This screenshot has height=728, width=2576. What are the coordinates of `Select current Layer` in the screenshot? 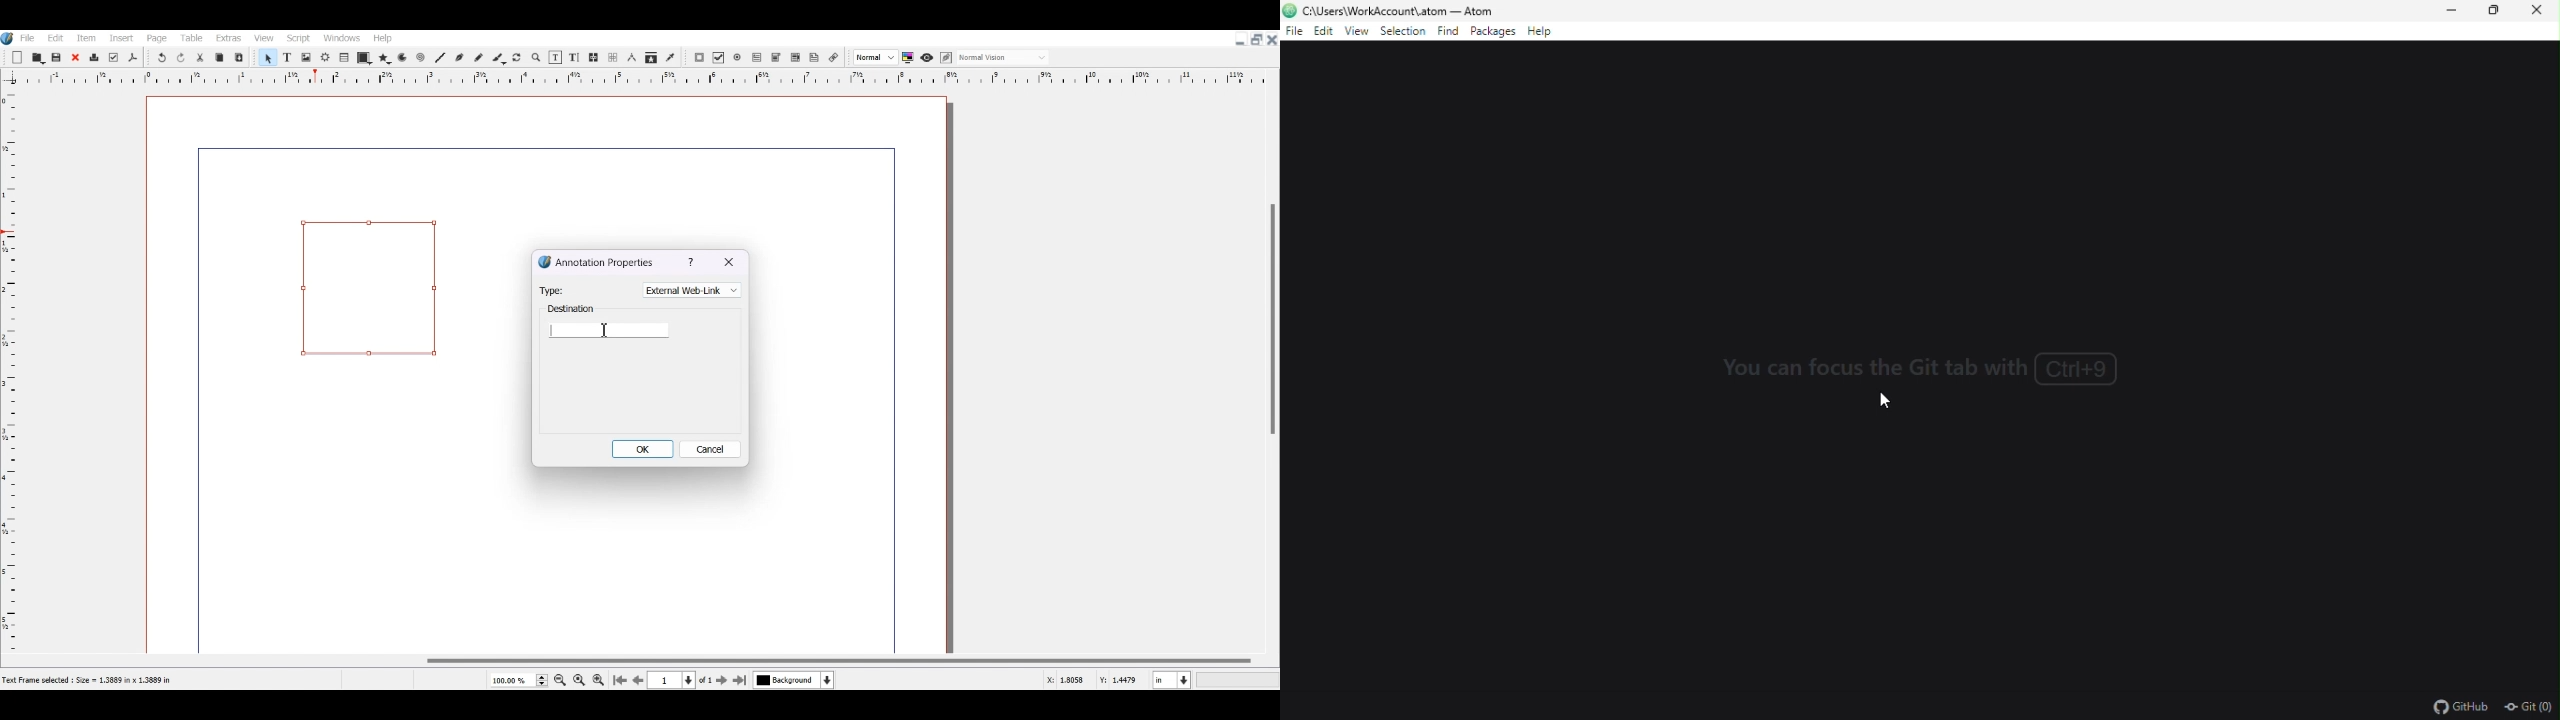 It's located at (796, 681).